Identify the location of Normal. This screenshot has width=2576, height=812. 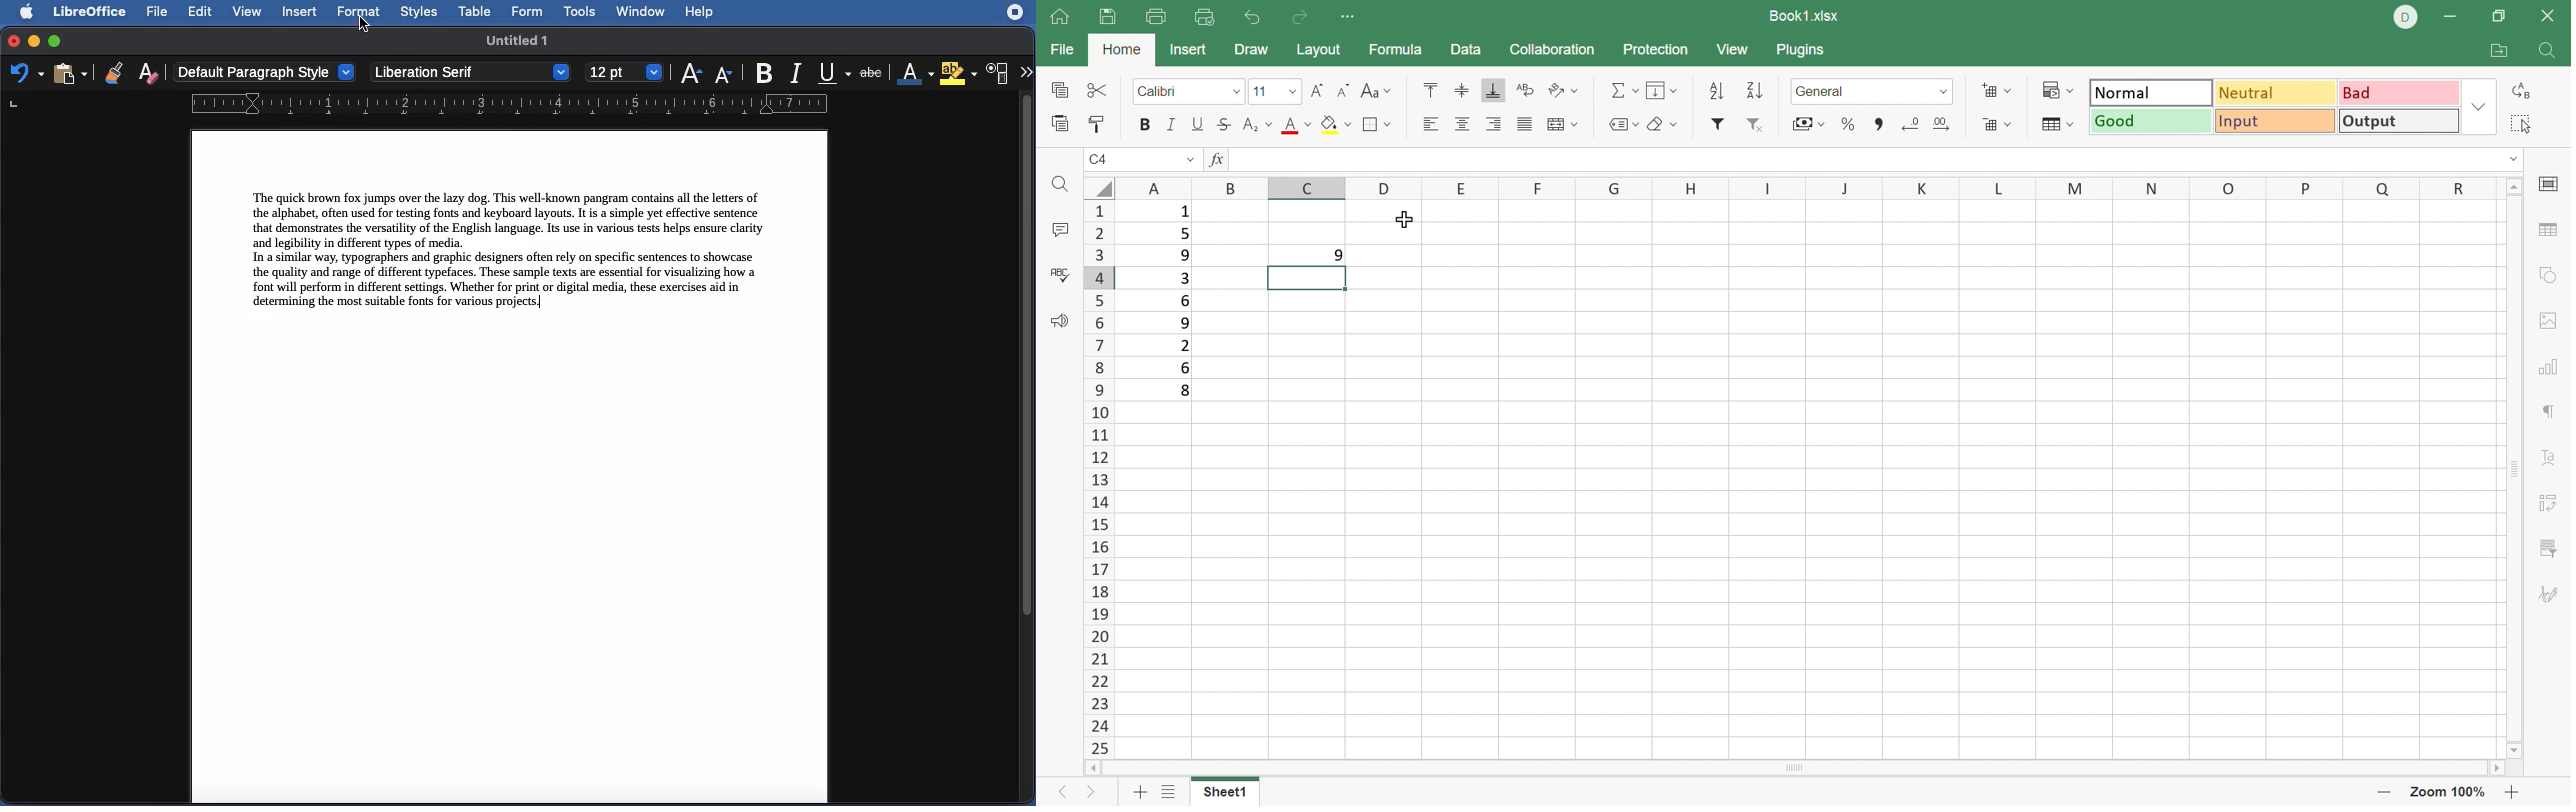
(2147, 92).